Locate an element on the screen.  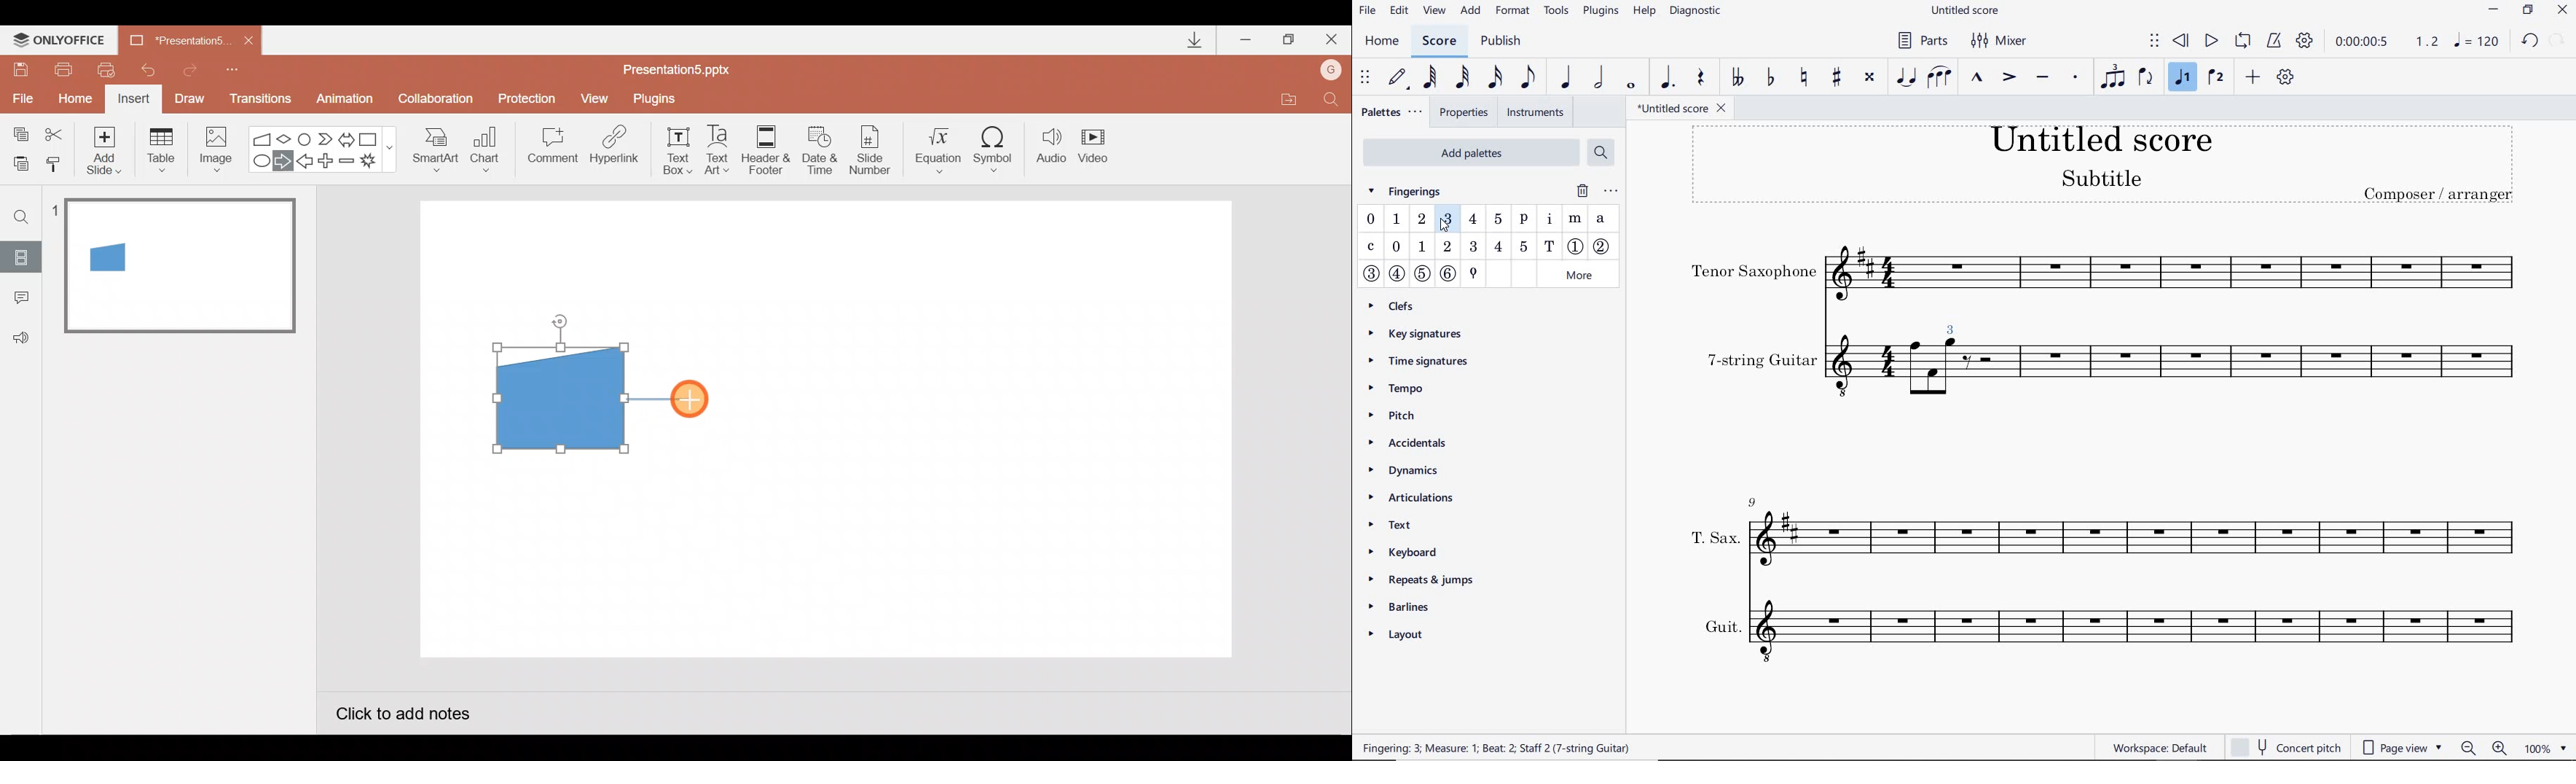
INSTRUMENT: T.SAX is located at coordinates (2104, 531).